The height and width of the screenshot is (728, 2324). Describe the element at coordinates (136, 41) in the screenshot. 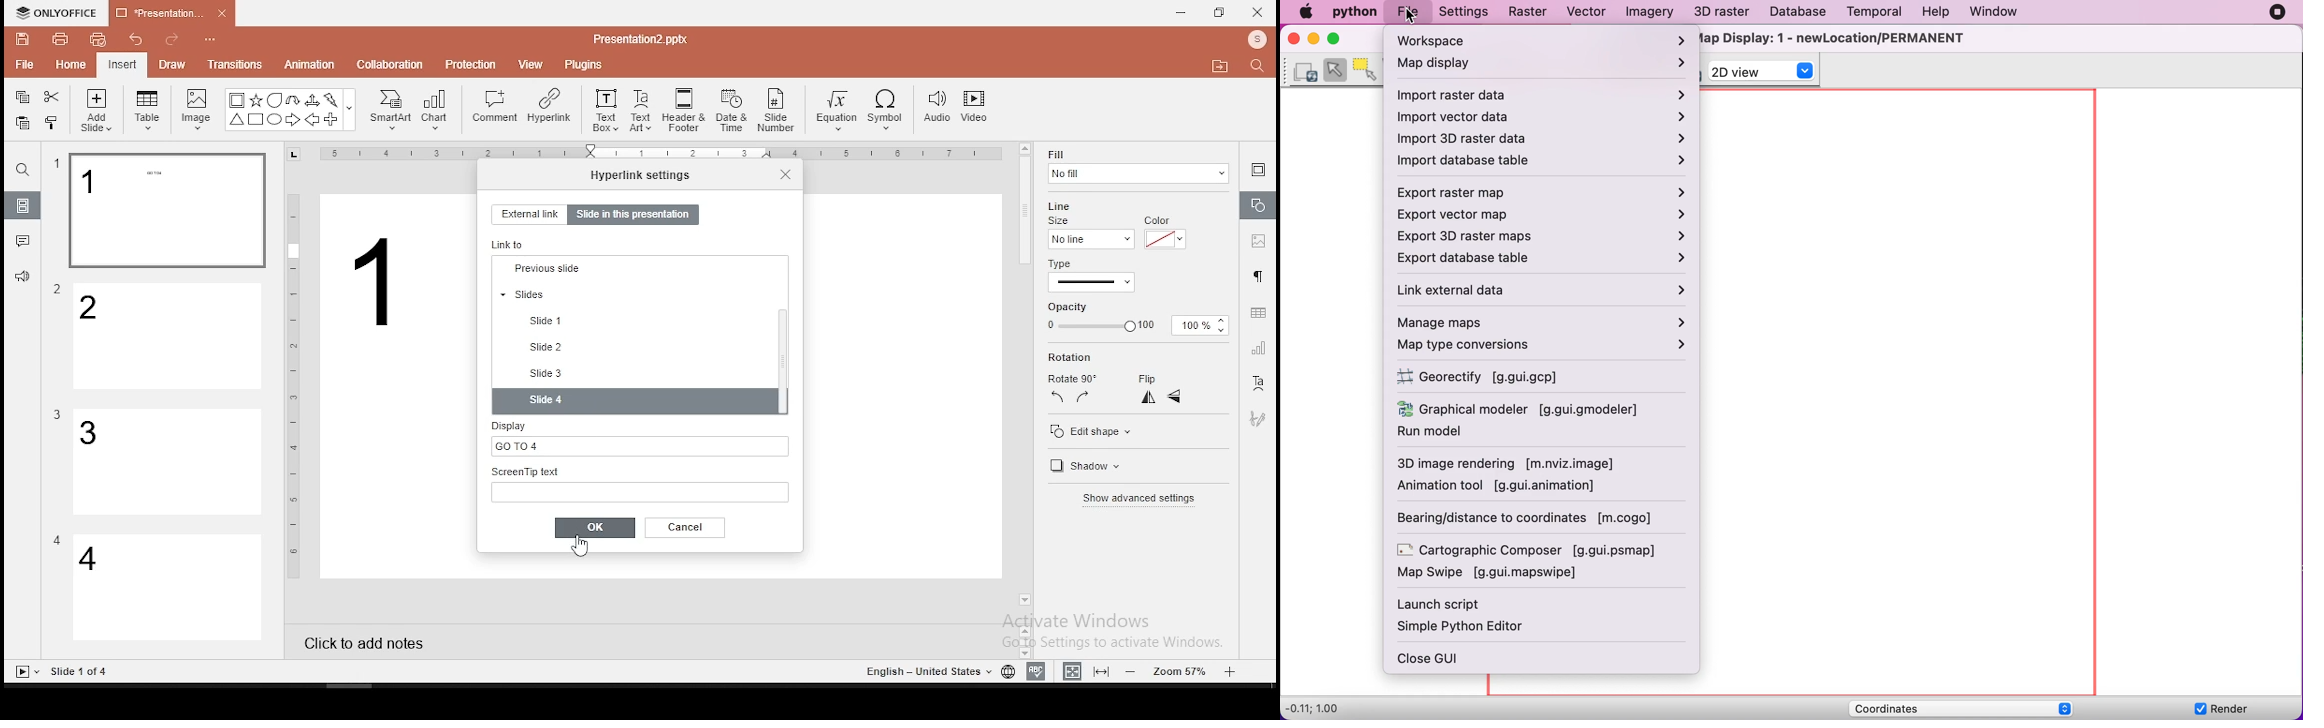

I see `undo` at that location.